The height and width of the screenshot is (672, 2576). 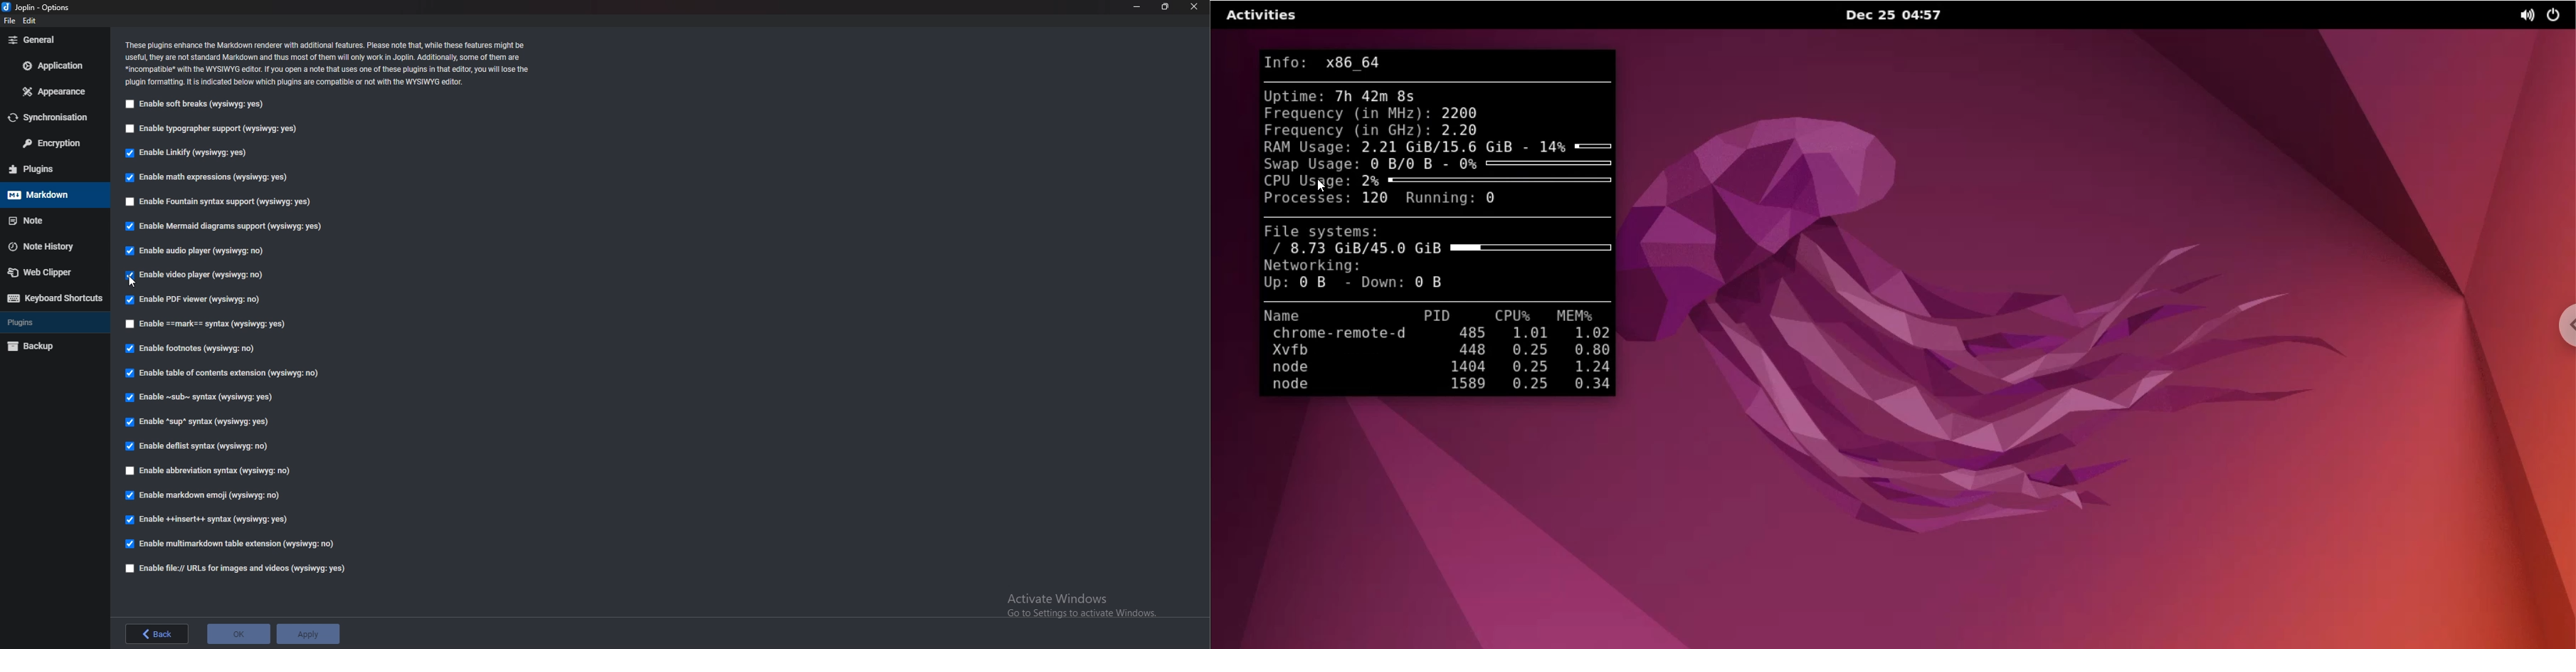 What do you see at coordinates (48, 169) in the screenshot?
I see `Plugins` at bounding box center [48, 169].